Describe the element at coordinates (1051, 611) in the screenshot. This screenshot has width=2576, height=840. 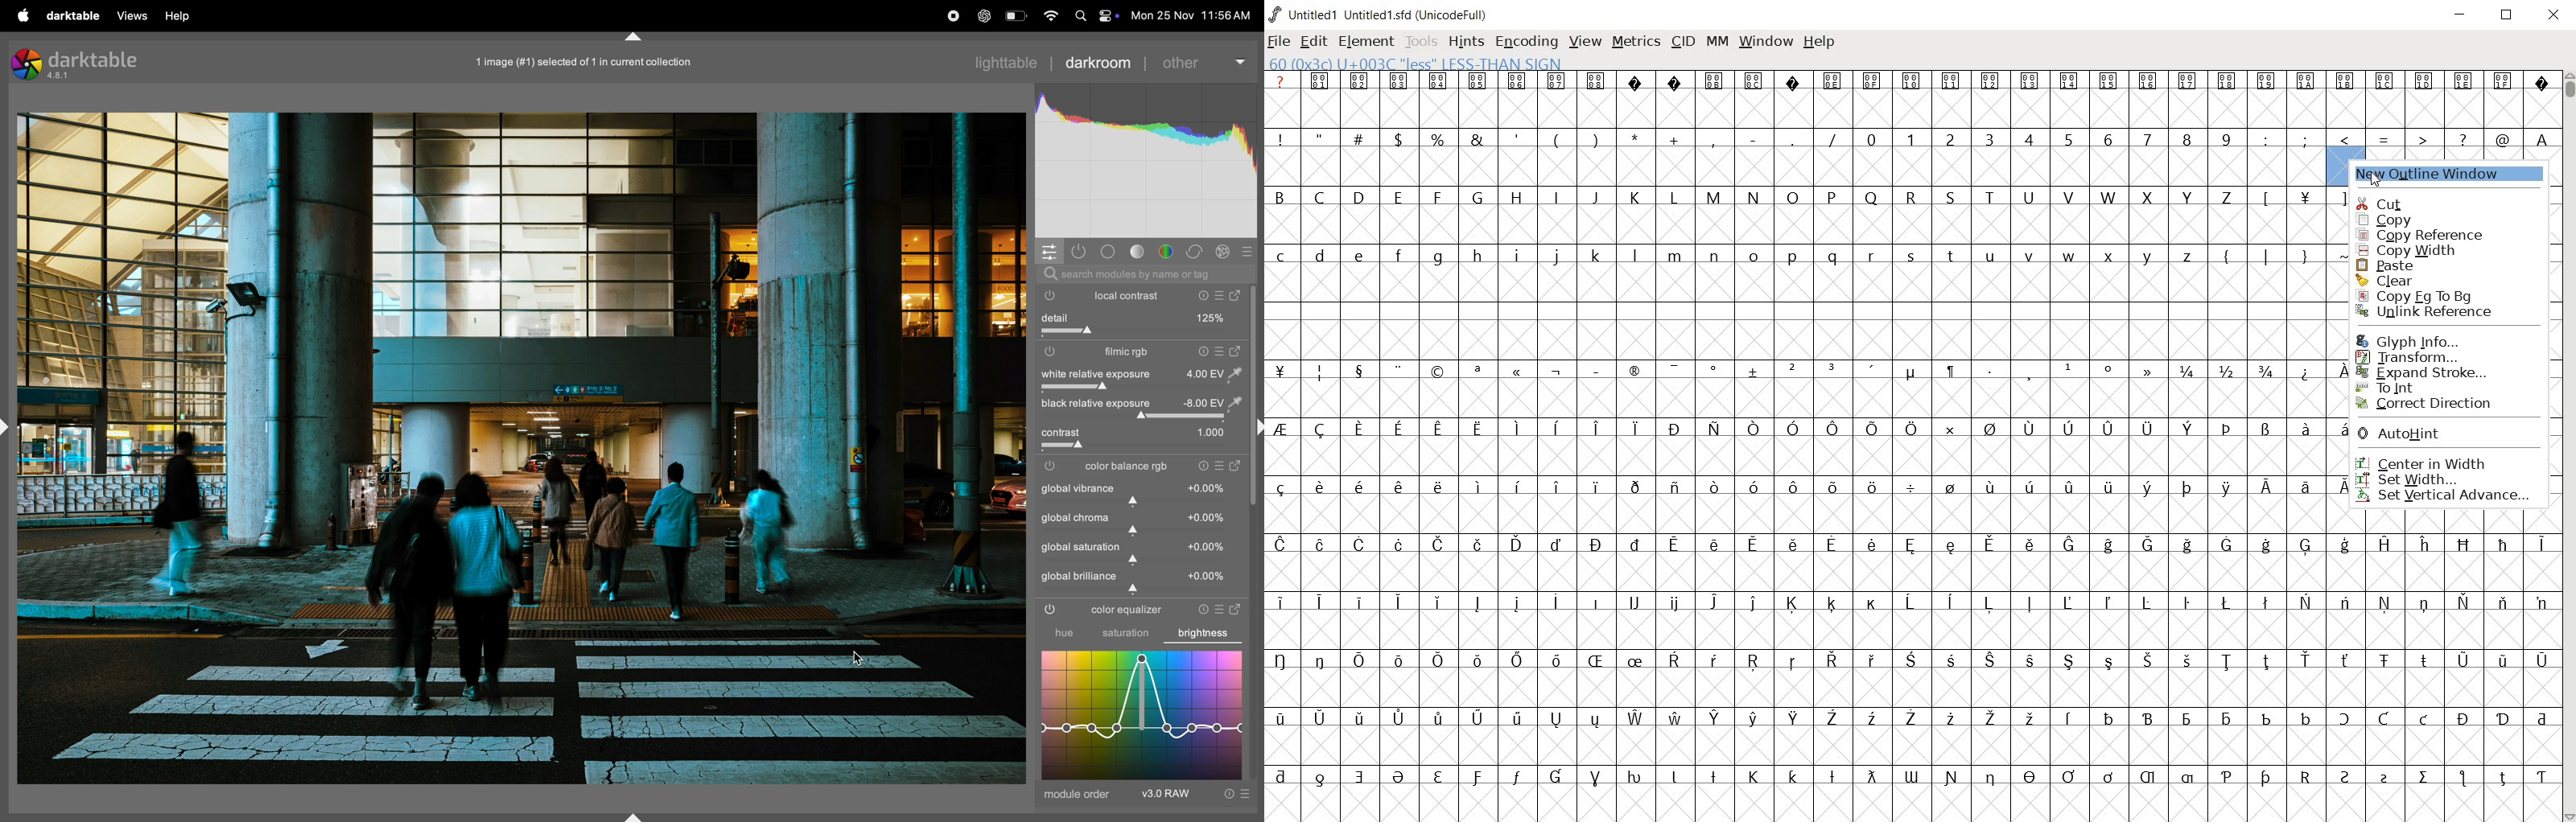
I see `color equalizer is on` at that location.